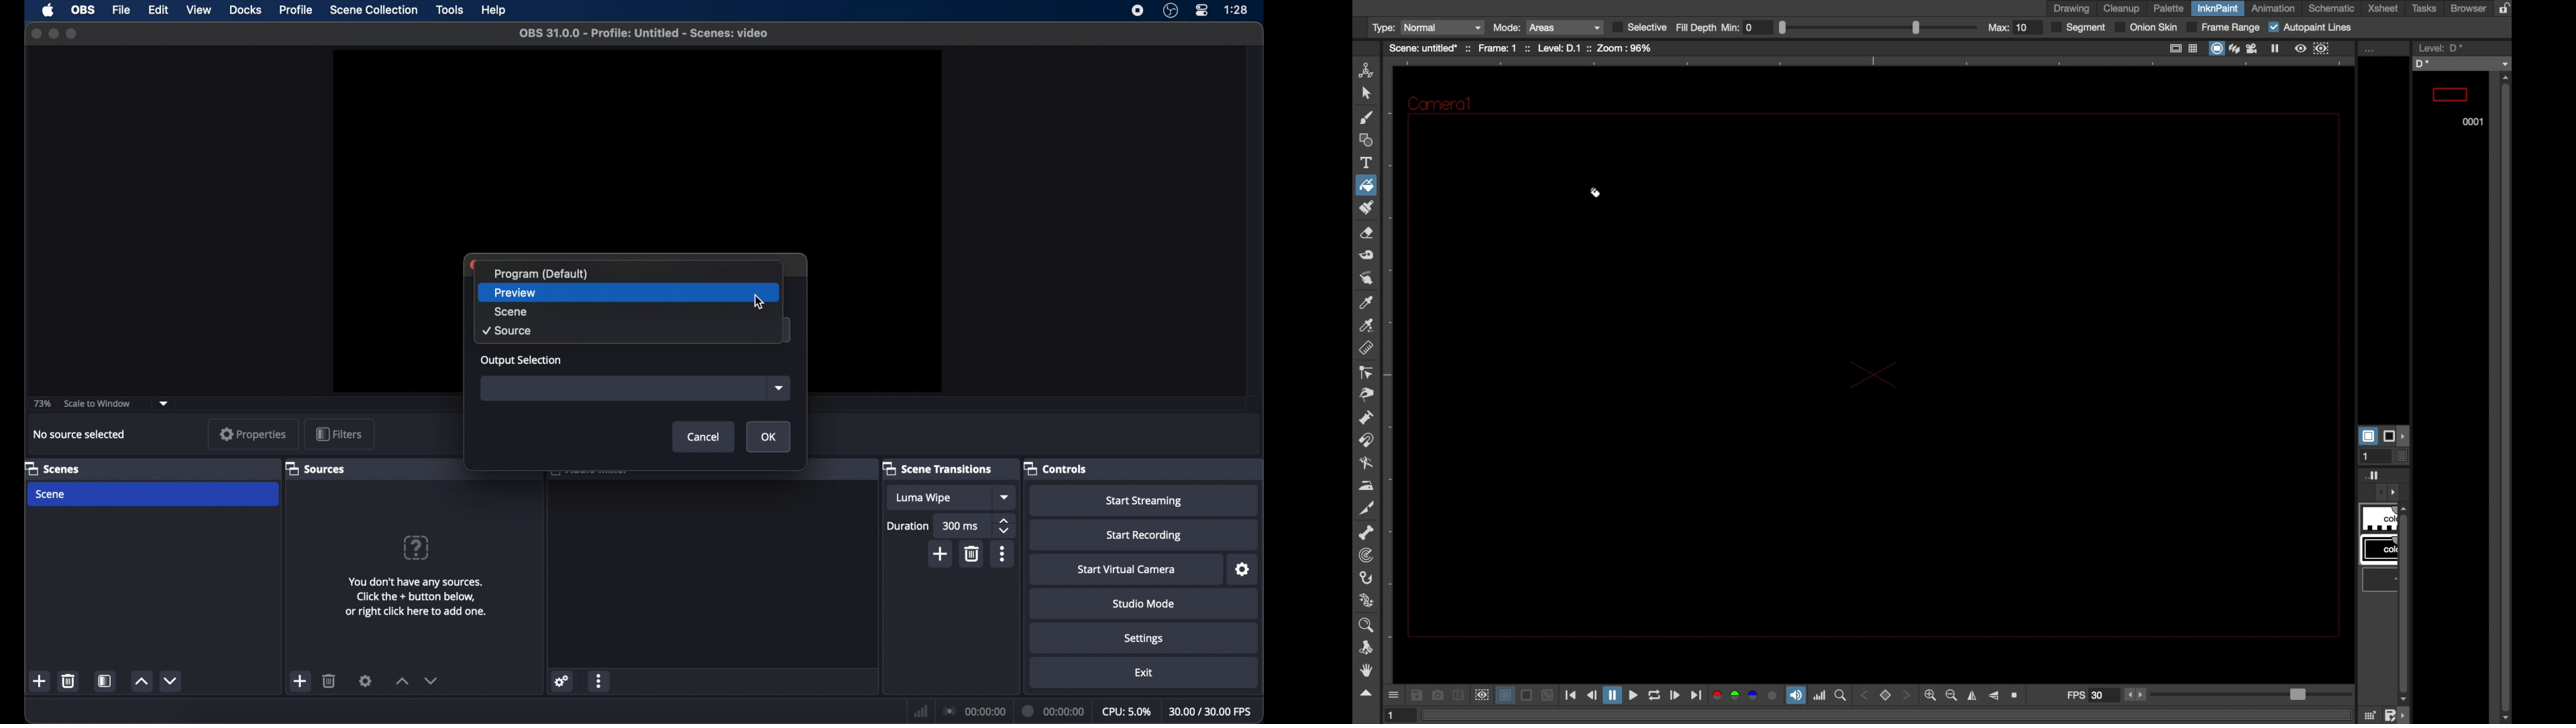 The image size is (2576, 728). I want to click on 1, so click(1396, 716).